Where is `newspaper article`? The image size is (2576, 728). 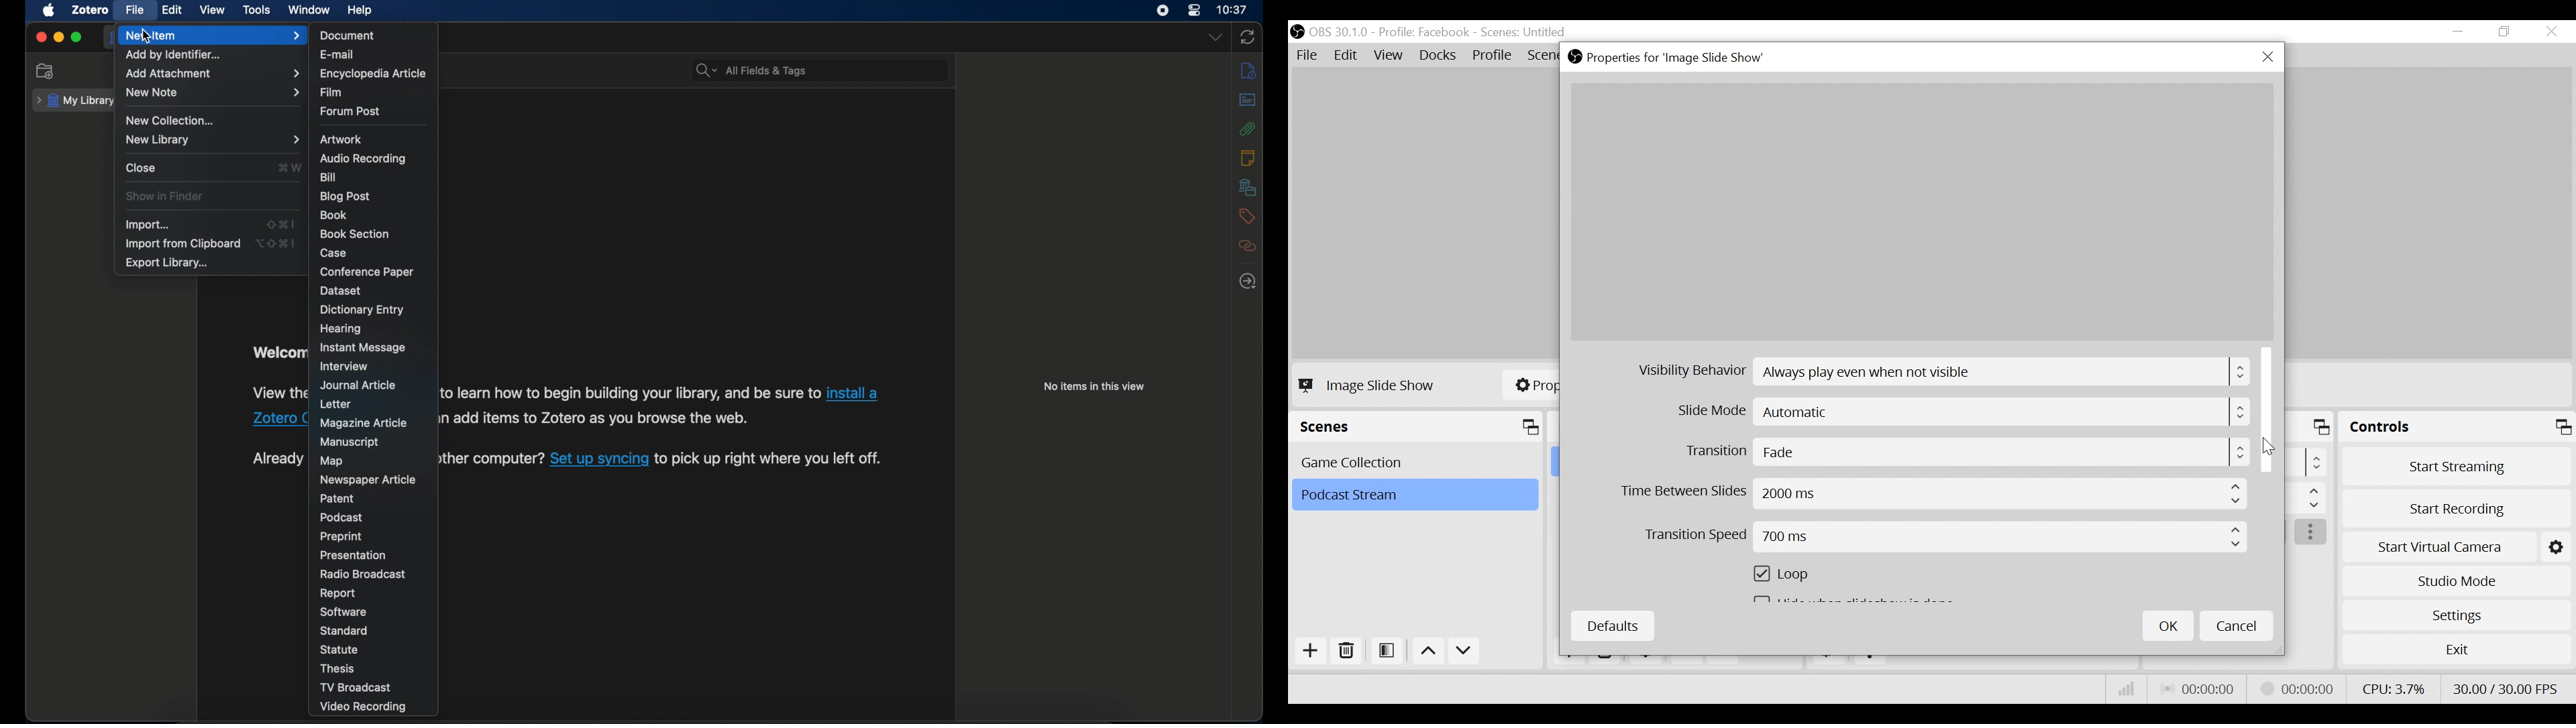 newspaper article is located at coordinates (368, 479).